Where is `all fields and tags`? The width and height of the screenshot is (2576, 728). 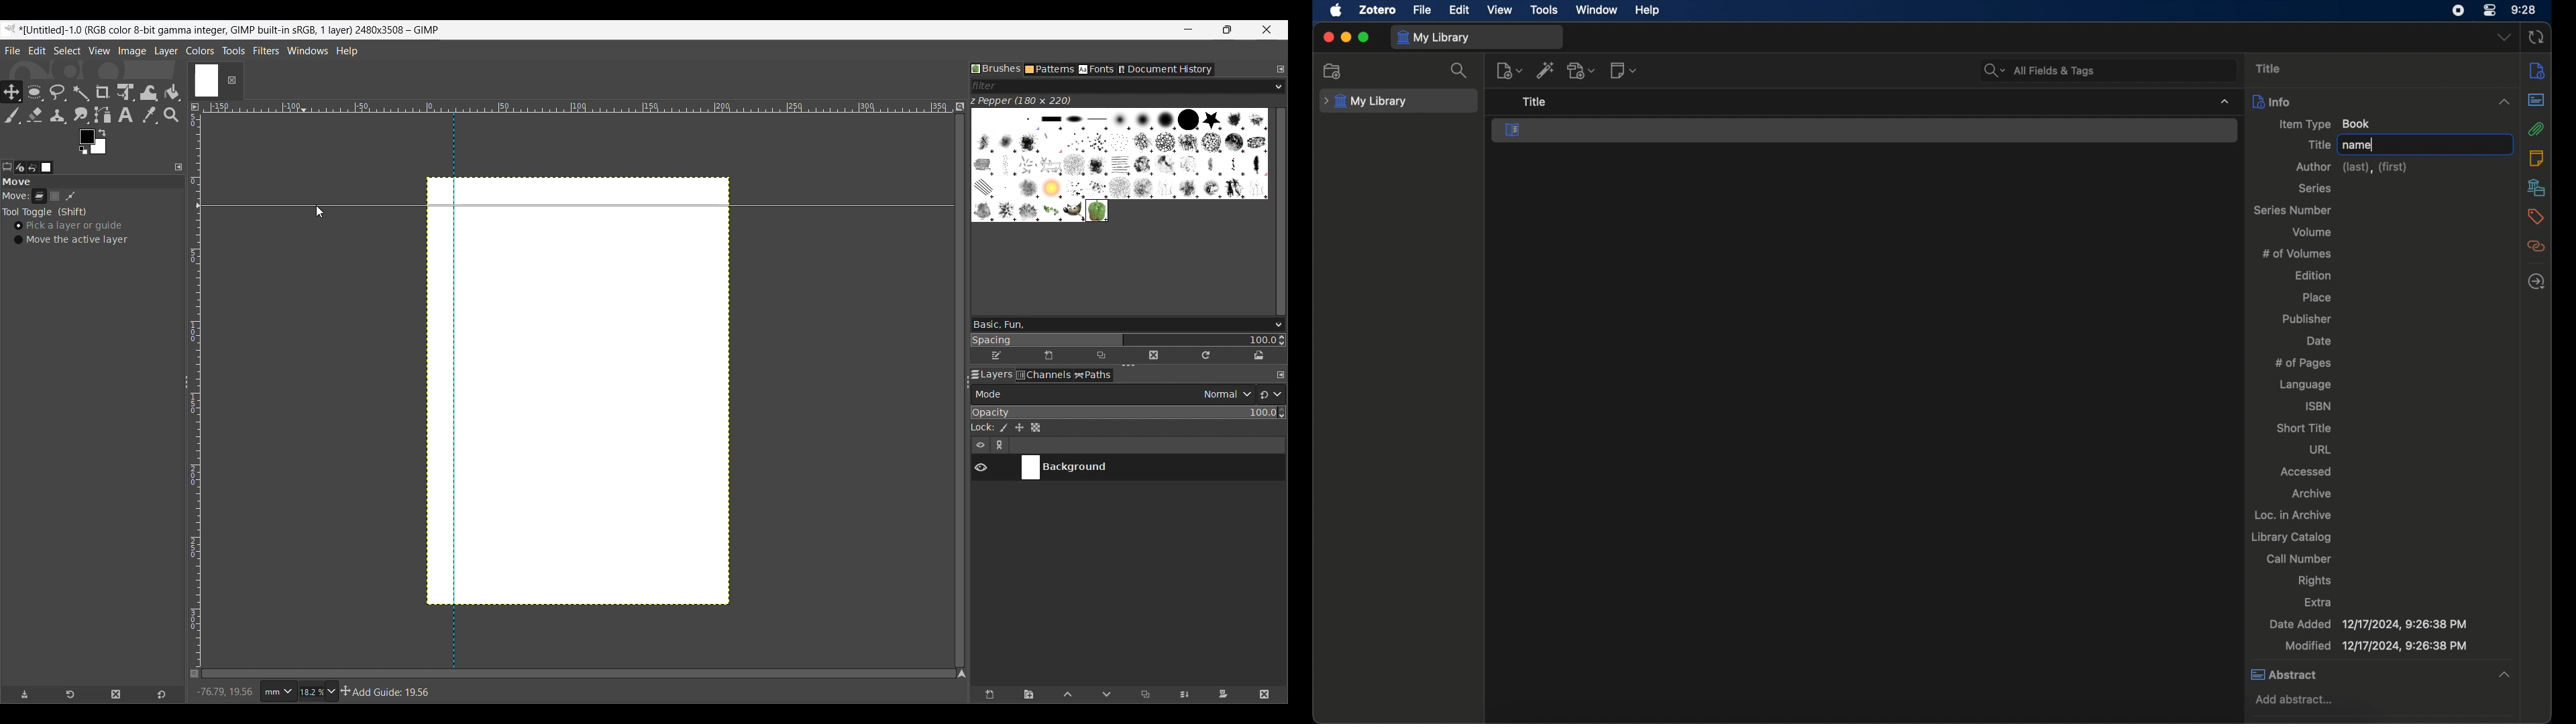 all fields and tags is located at coordinates (2040, 71).